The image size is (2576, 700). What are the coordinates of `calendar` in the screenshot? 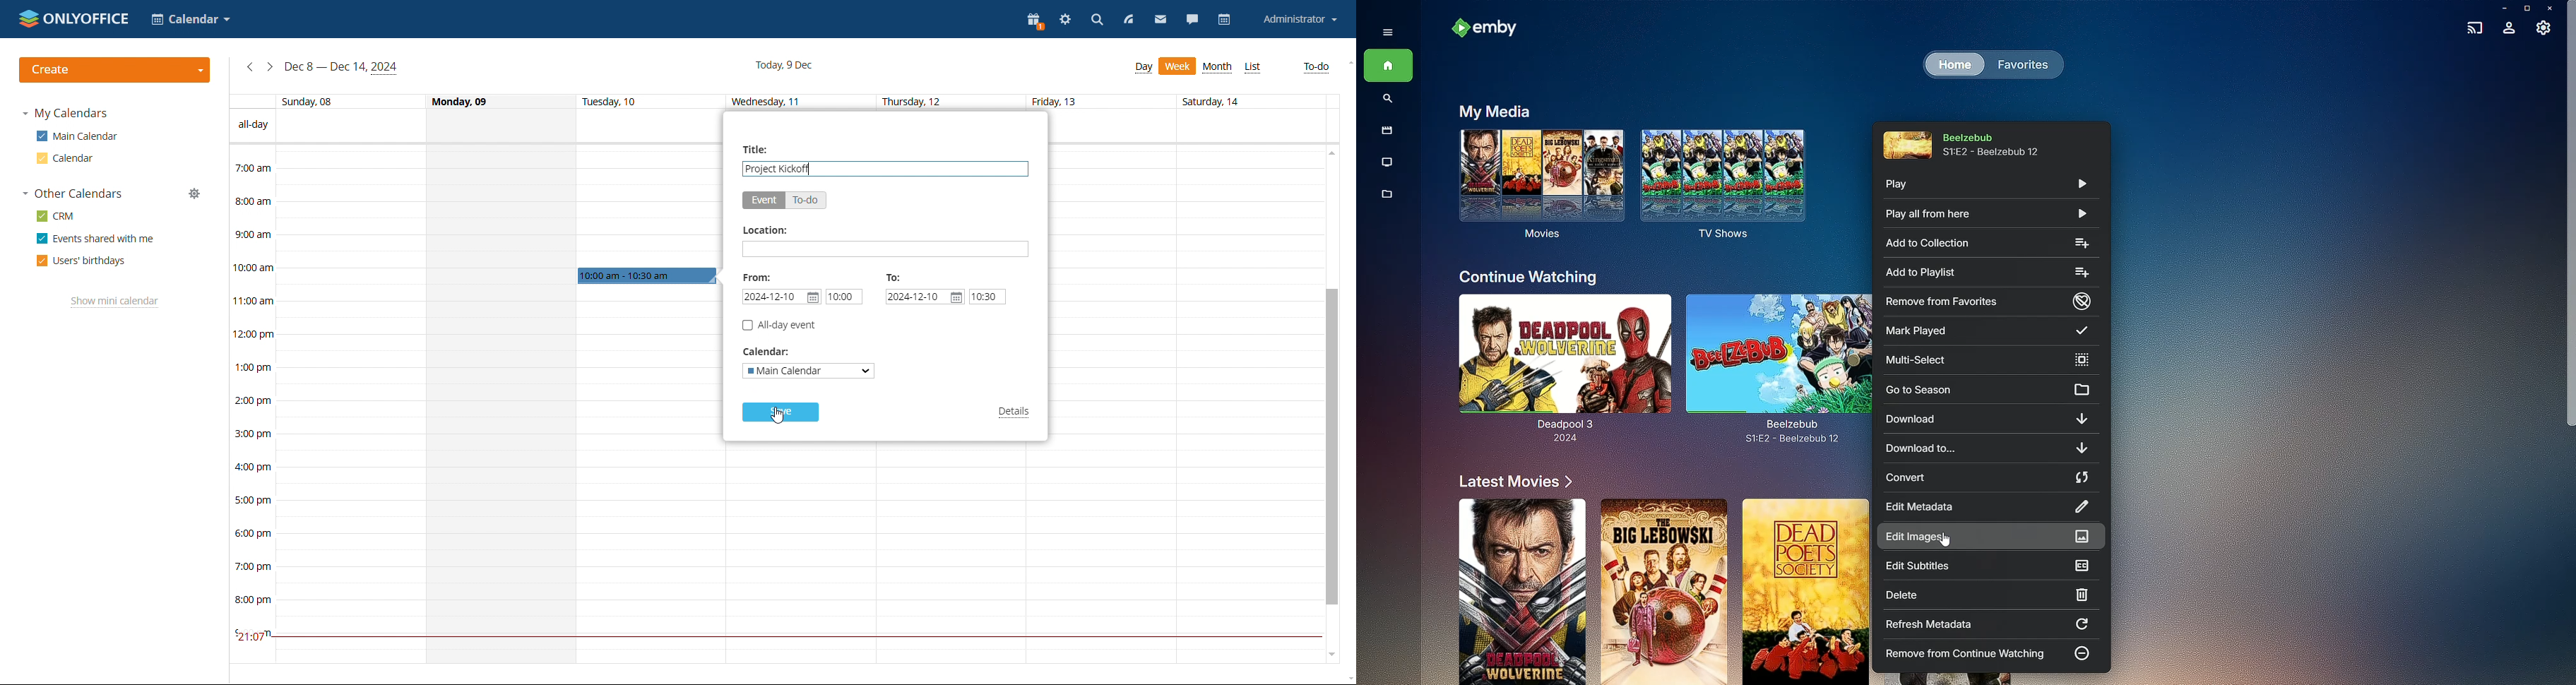 It's located at (63, 158).